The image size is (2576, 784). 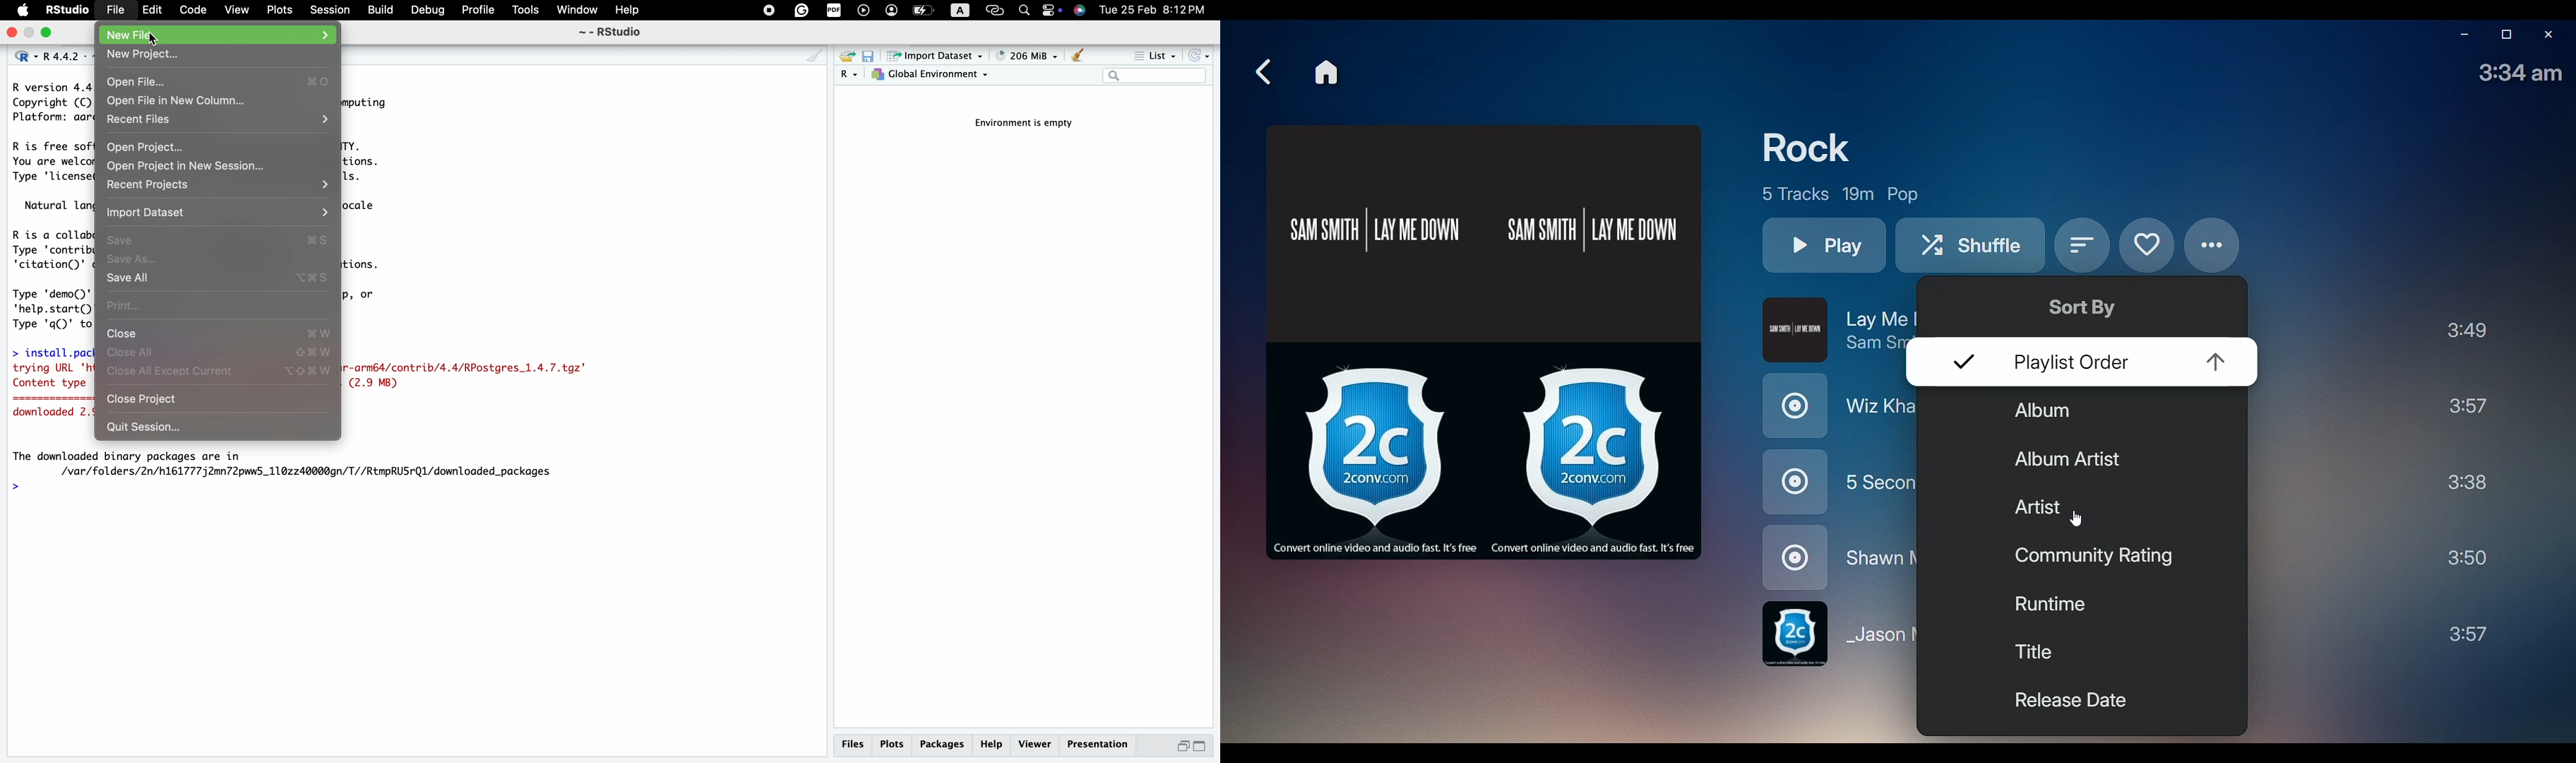 I want to click on open project, so click(x=219, y=147).